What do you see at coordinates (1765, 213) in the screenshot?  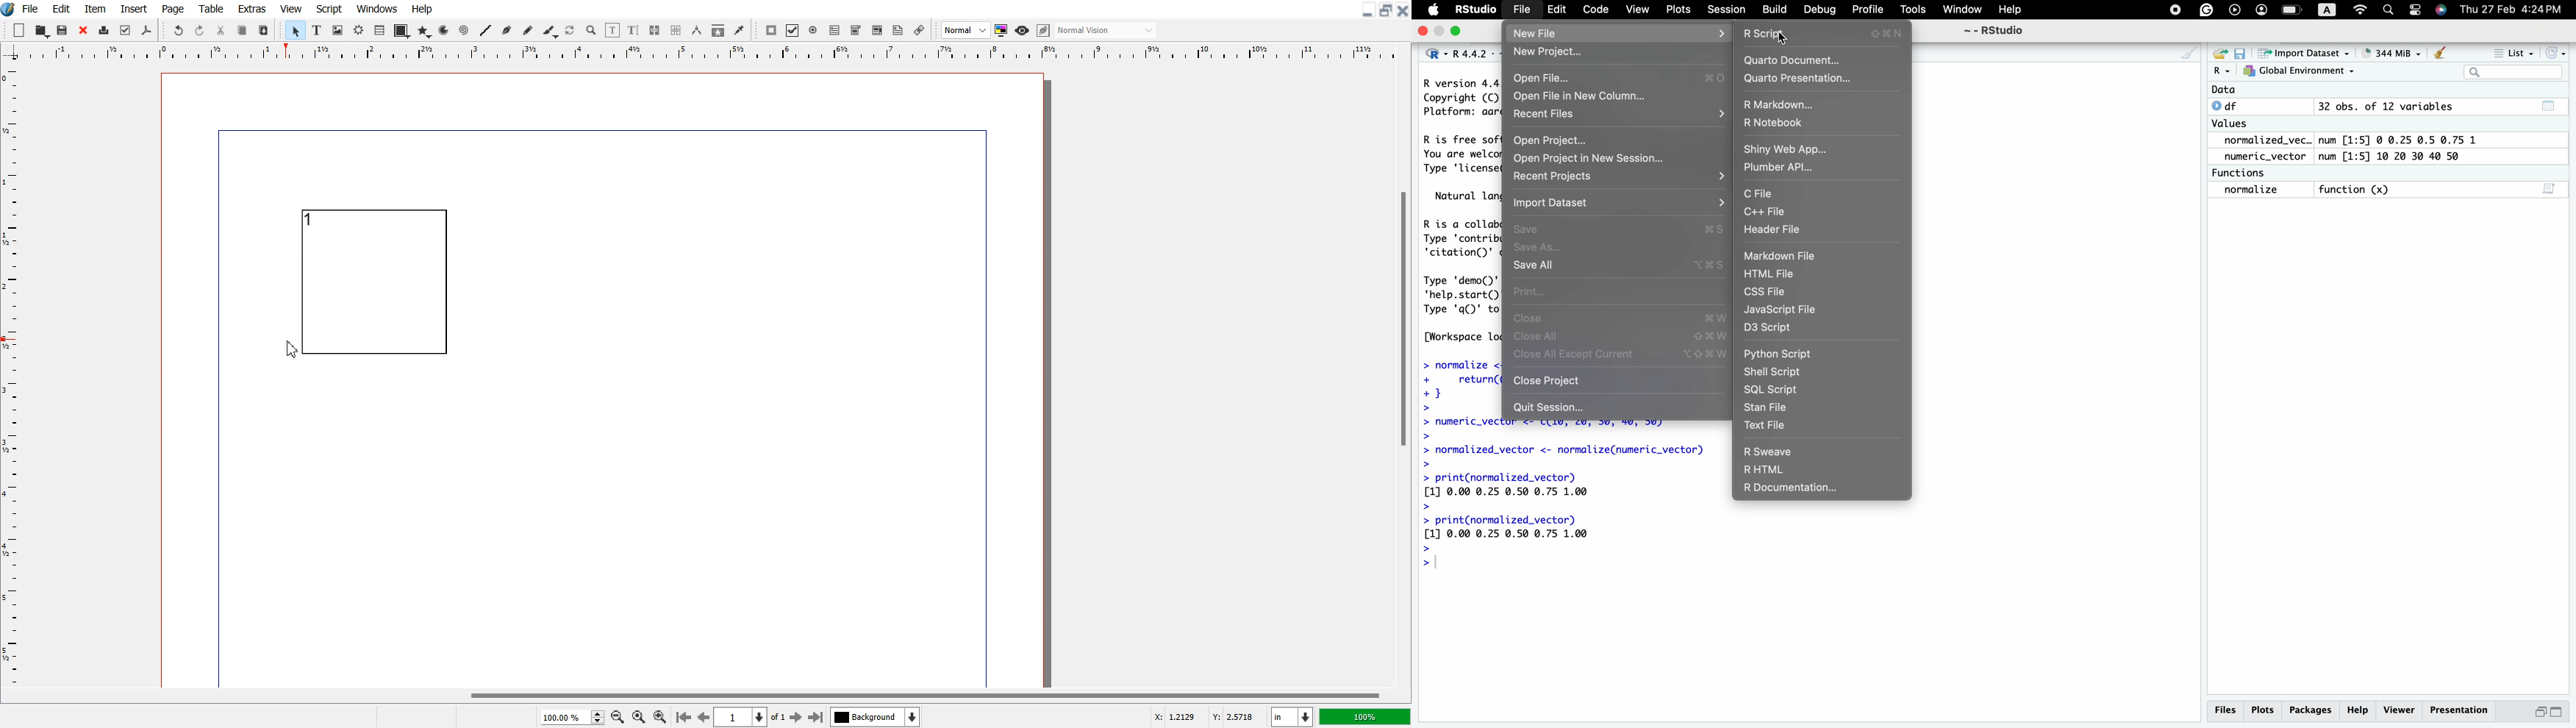 I see `C++ File` at bounding box center [1765, 213].